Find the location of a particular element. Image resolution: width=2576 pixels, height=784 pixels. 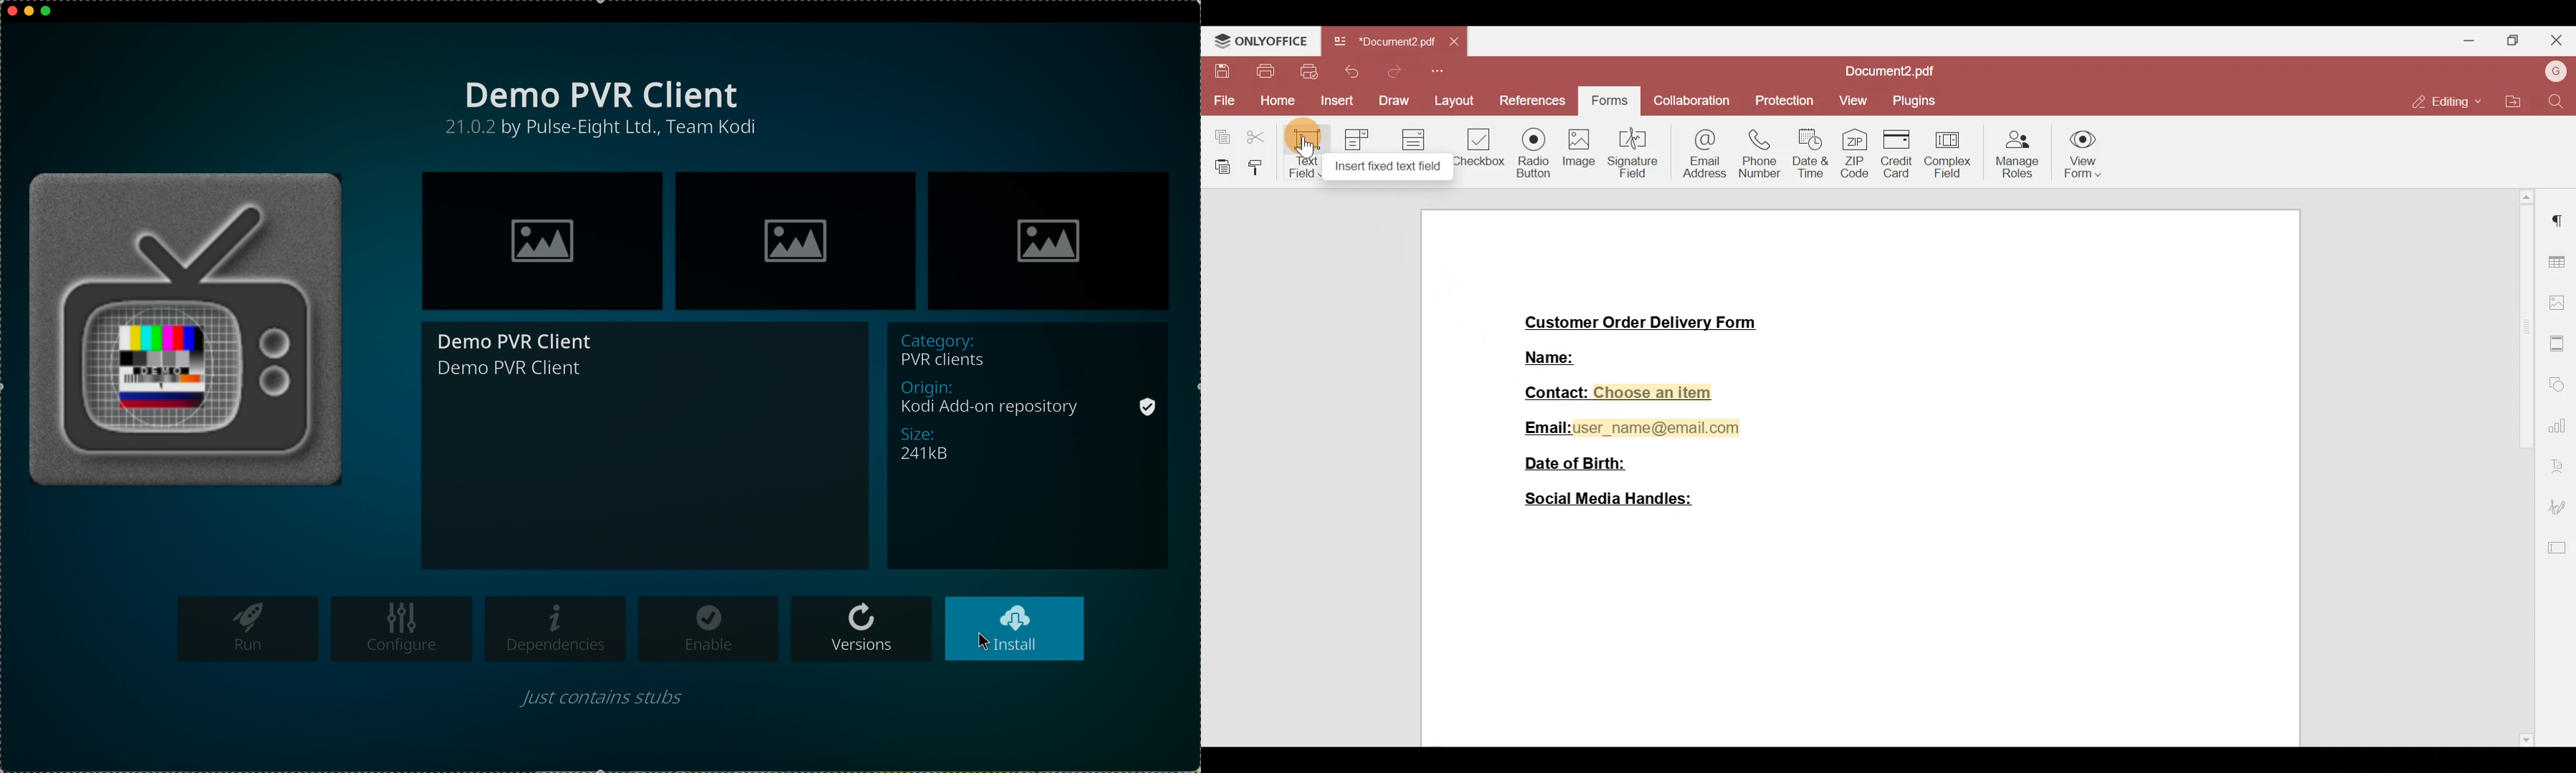

configure is located at coordinates (402, 629).